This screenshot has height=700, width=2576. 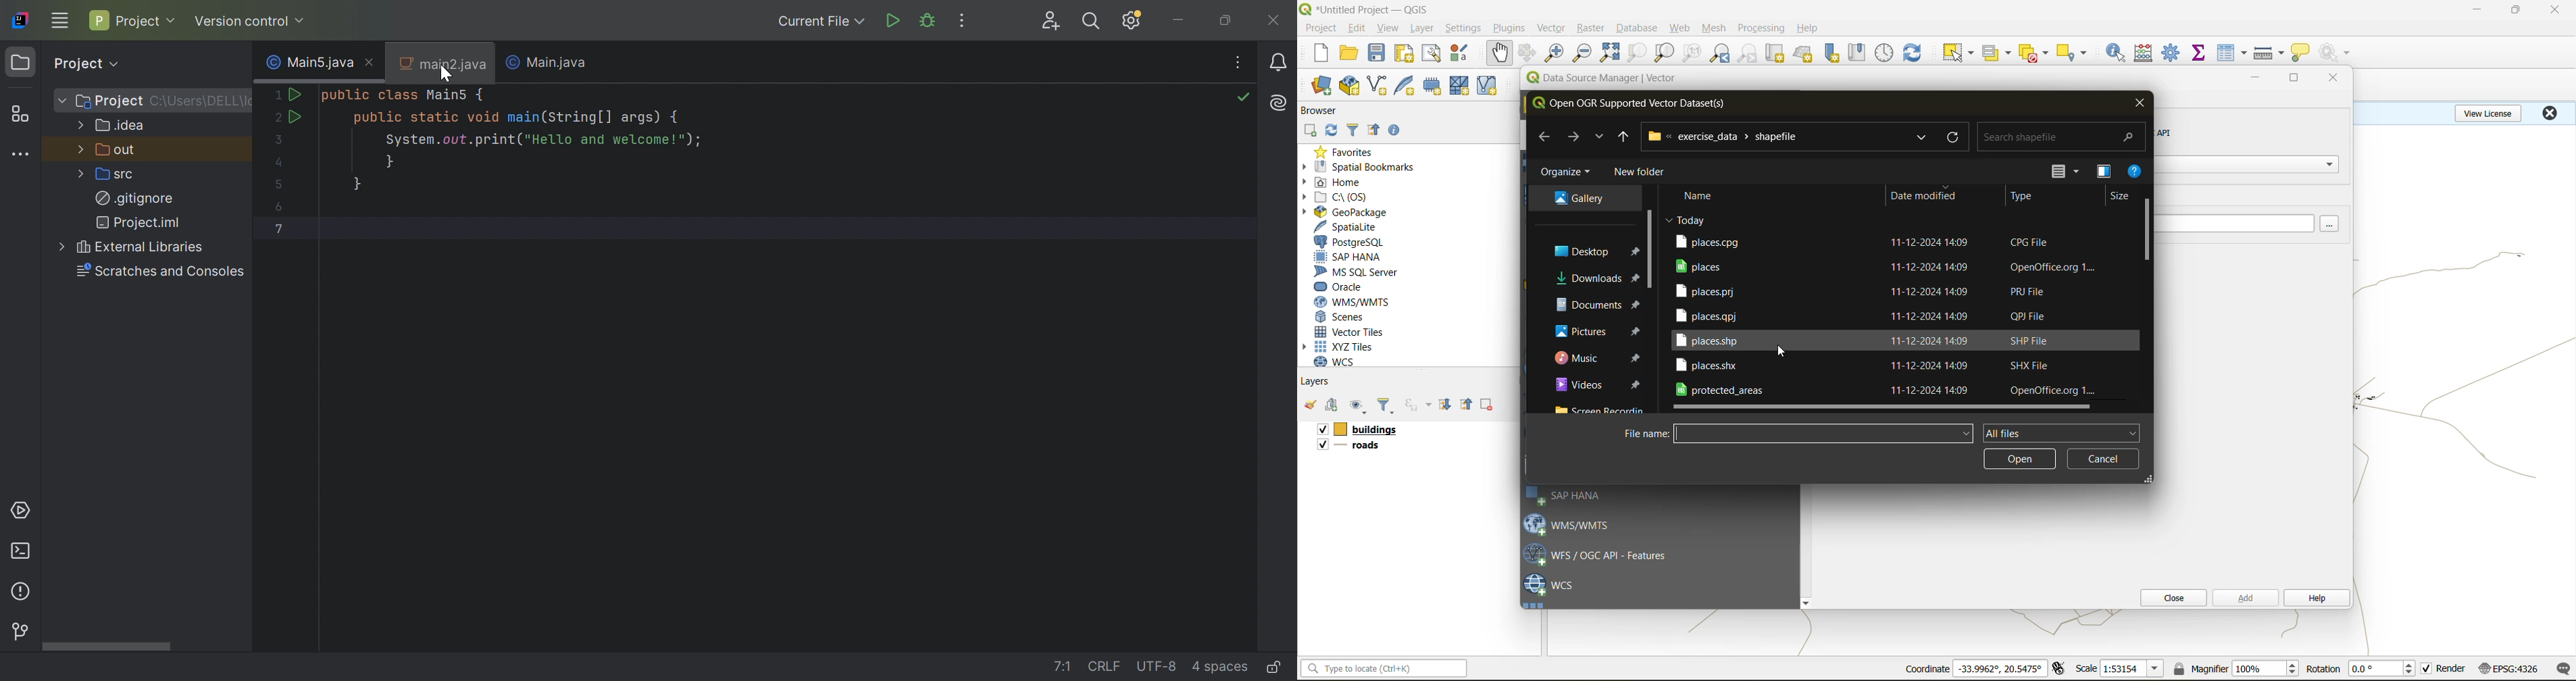 I want to click on coordinates, so click(x=1927, y=669).